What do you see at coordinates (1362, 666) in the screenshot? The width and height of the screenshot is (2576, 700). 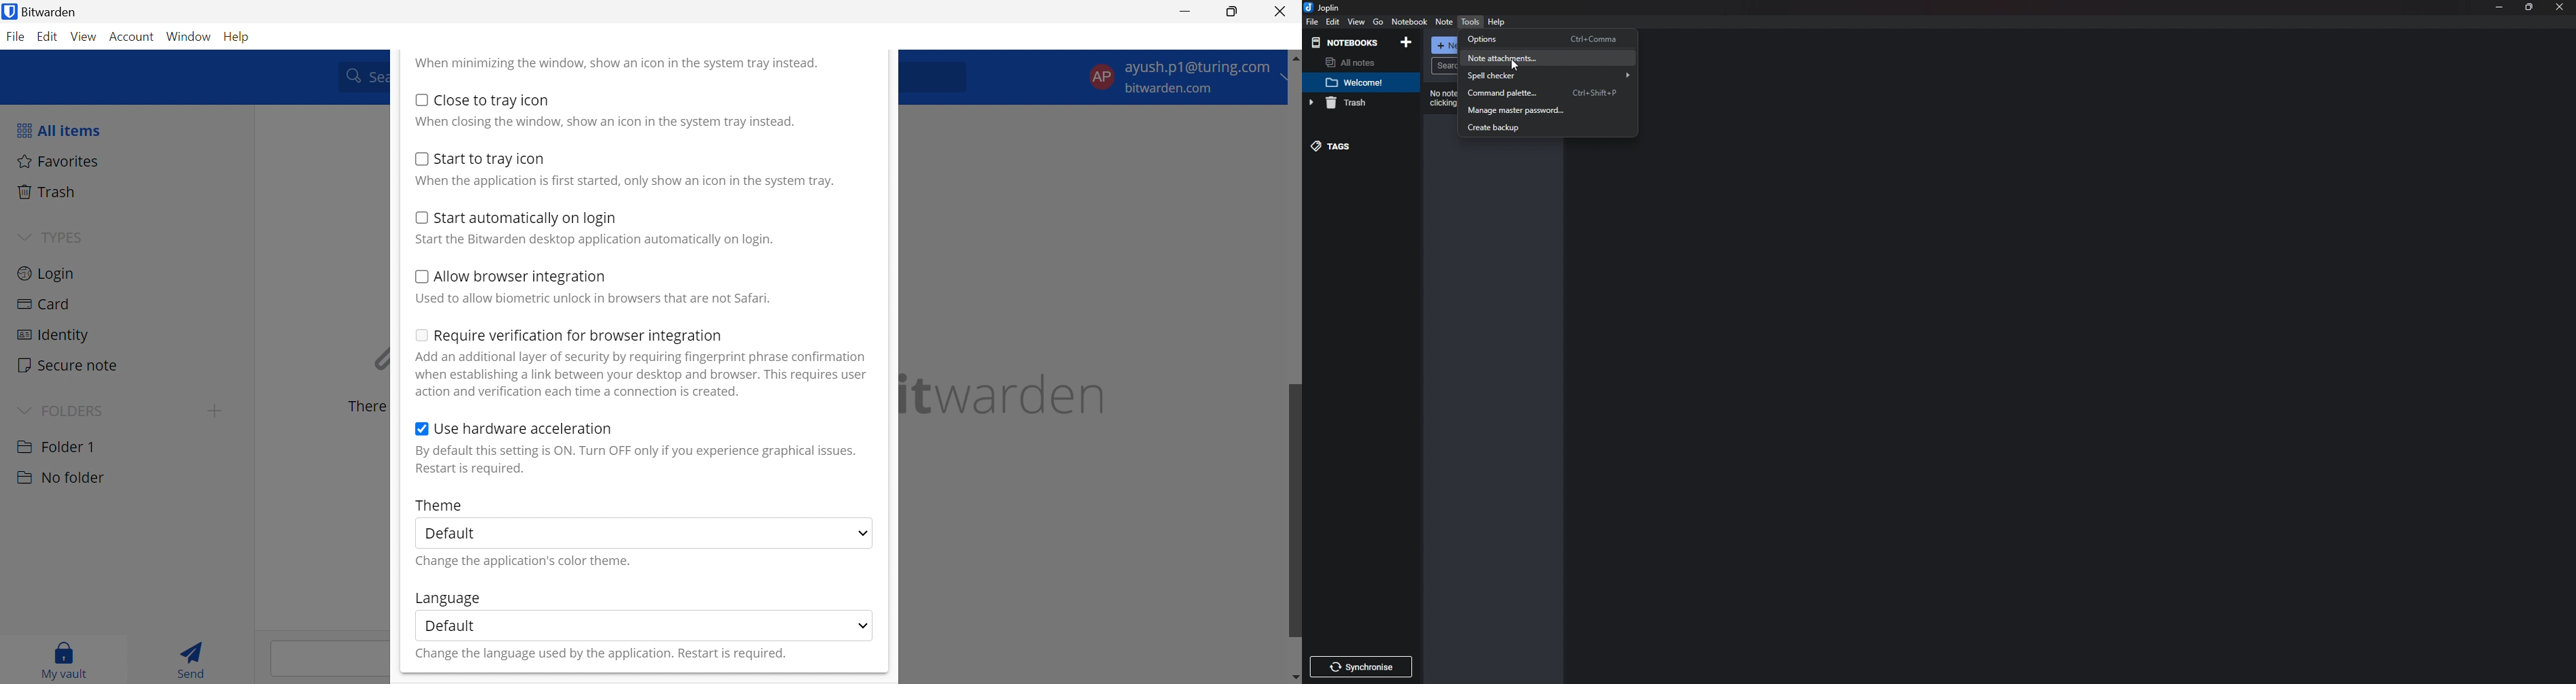 I see `Synchronize` at bounding box center [1362, 666].